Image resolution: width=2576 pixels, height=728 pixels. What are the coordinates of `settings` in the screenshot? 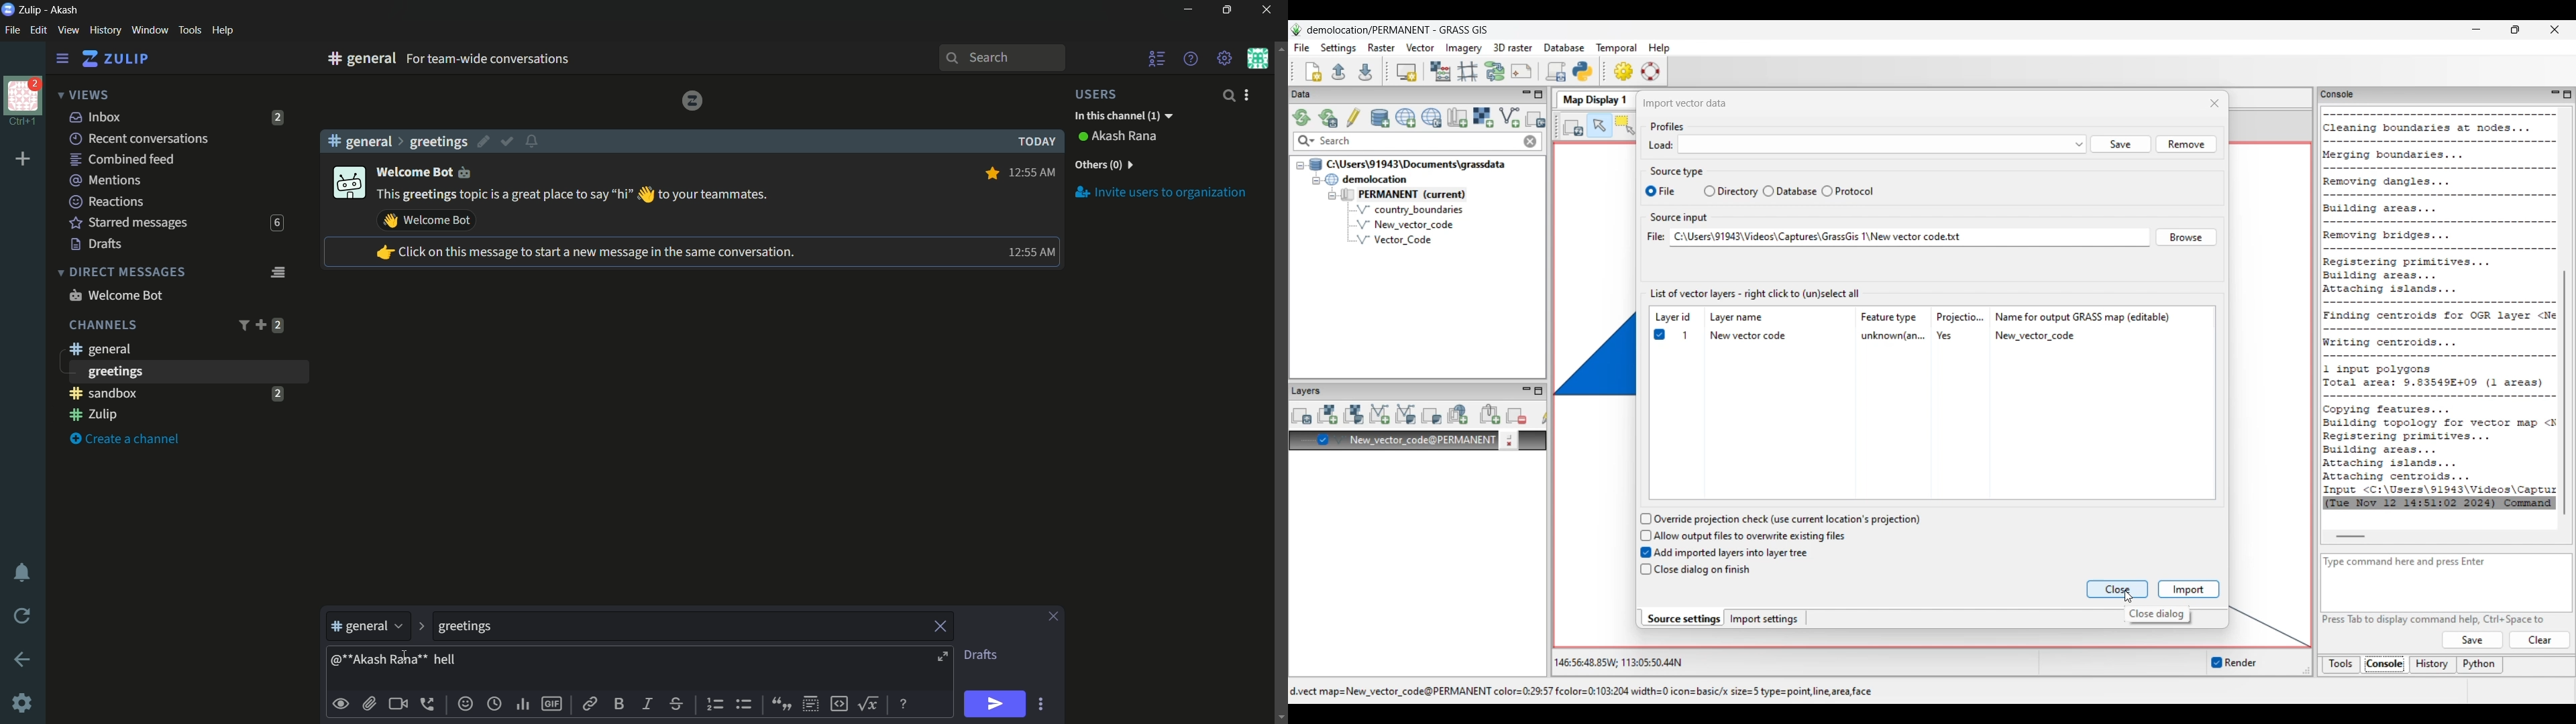 It's located at (62, 59).